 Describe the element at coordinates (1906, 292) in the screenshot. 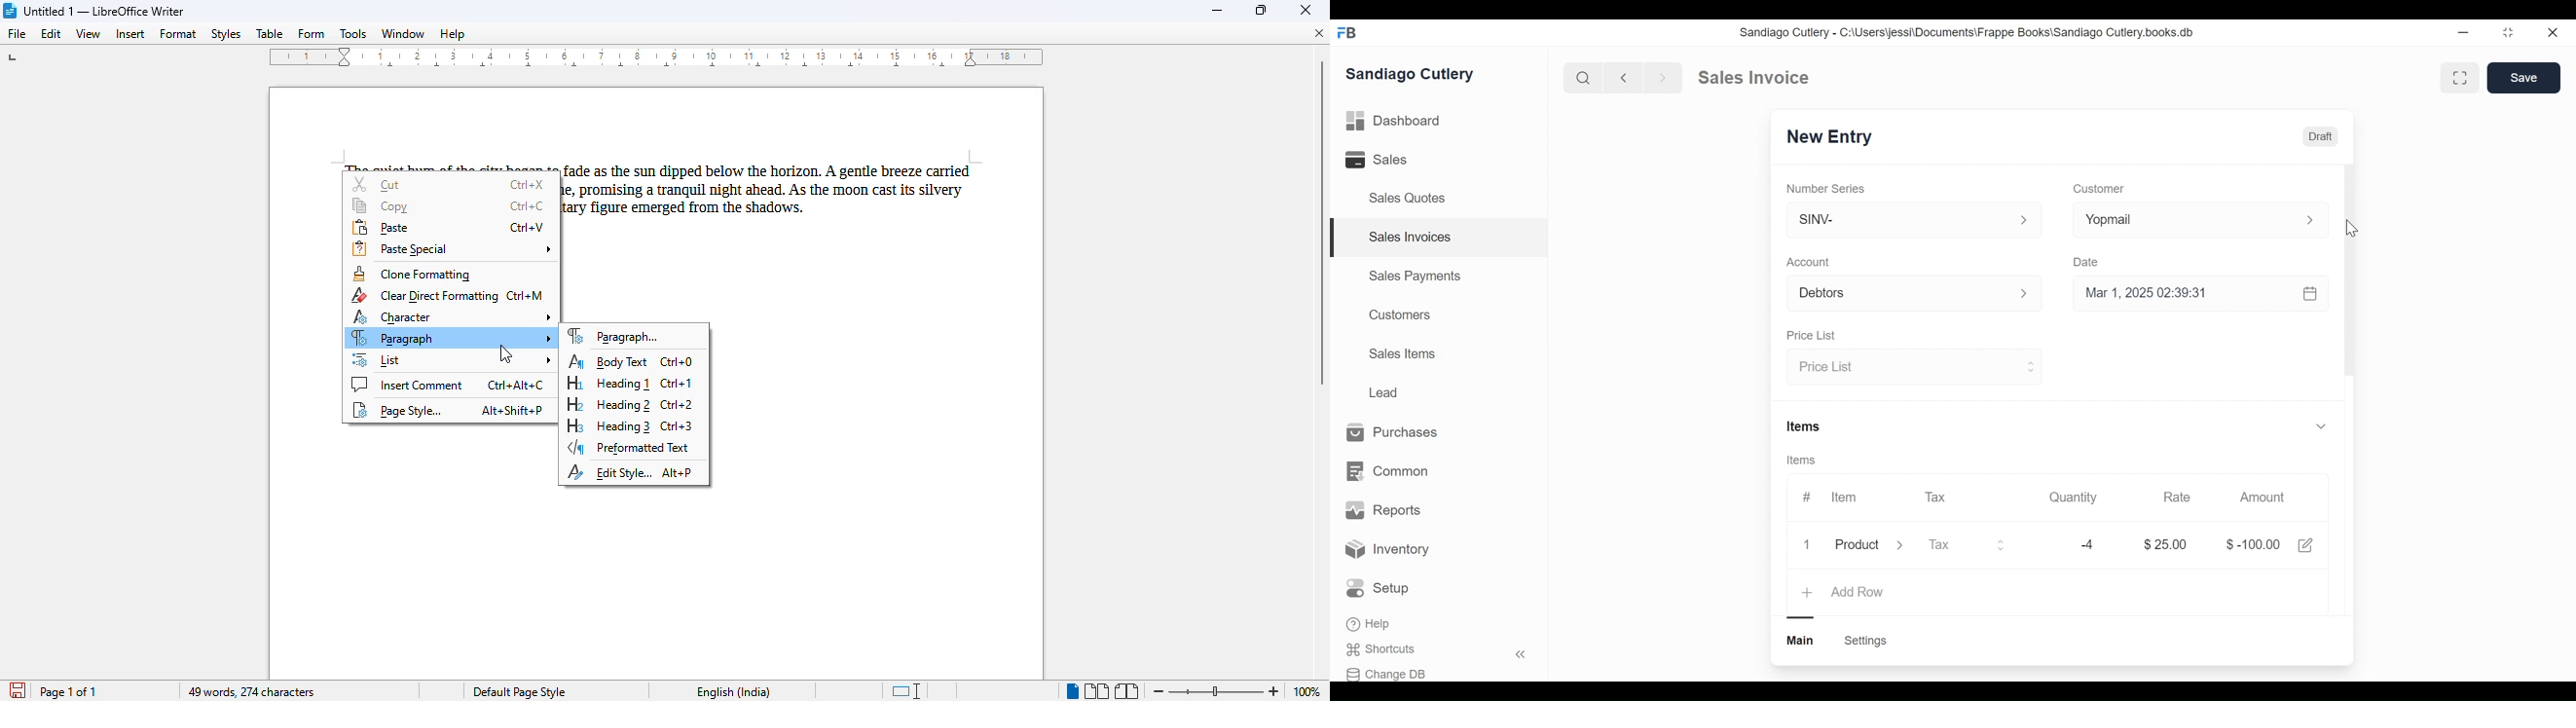

I see `Debtors` at that location.